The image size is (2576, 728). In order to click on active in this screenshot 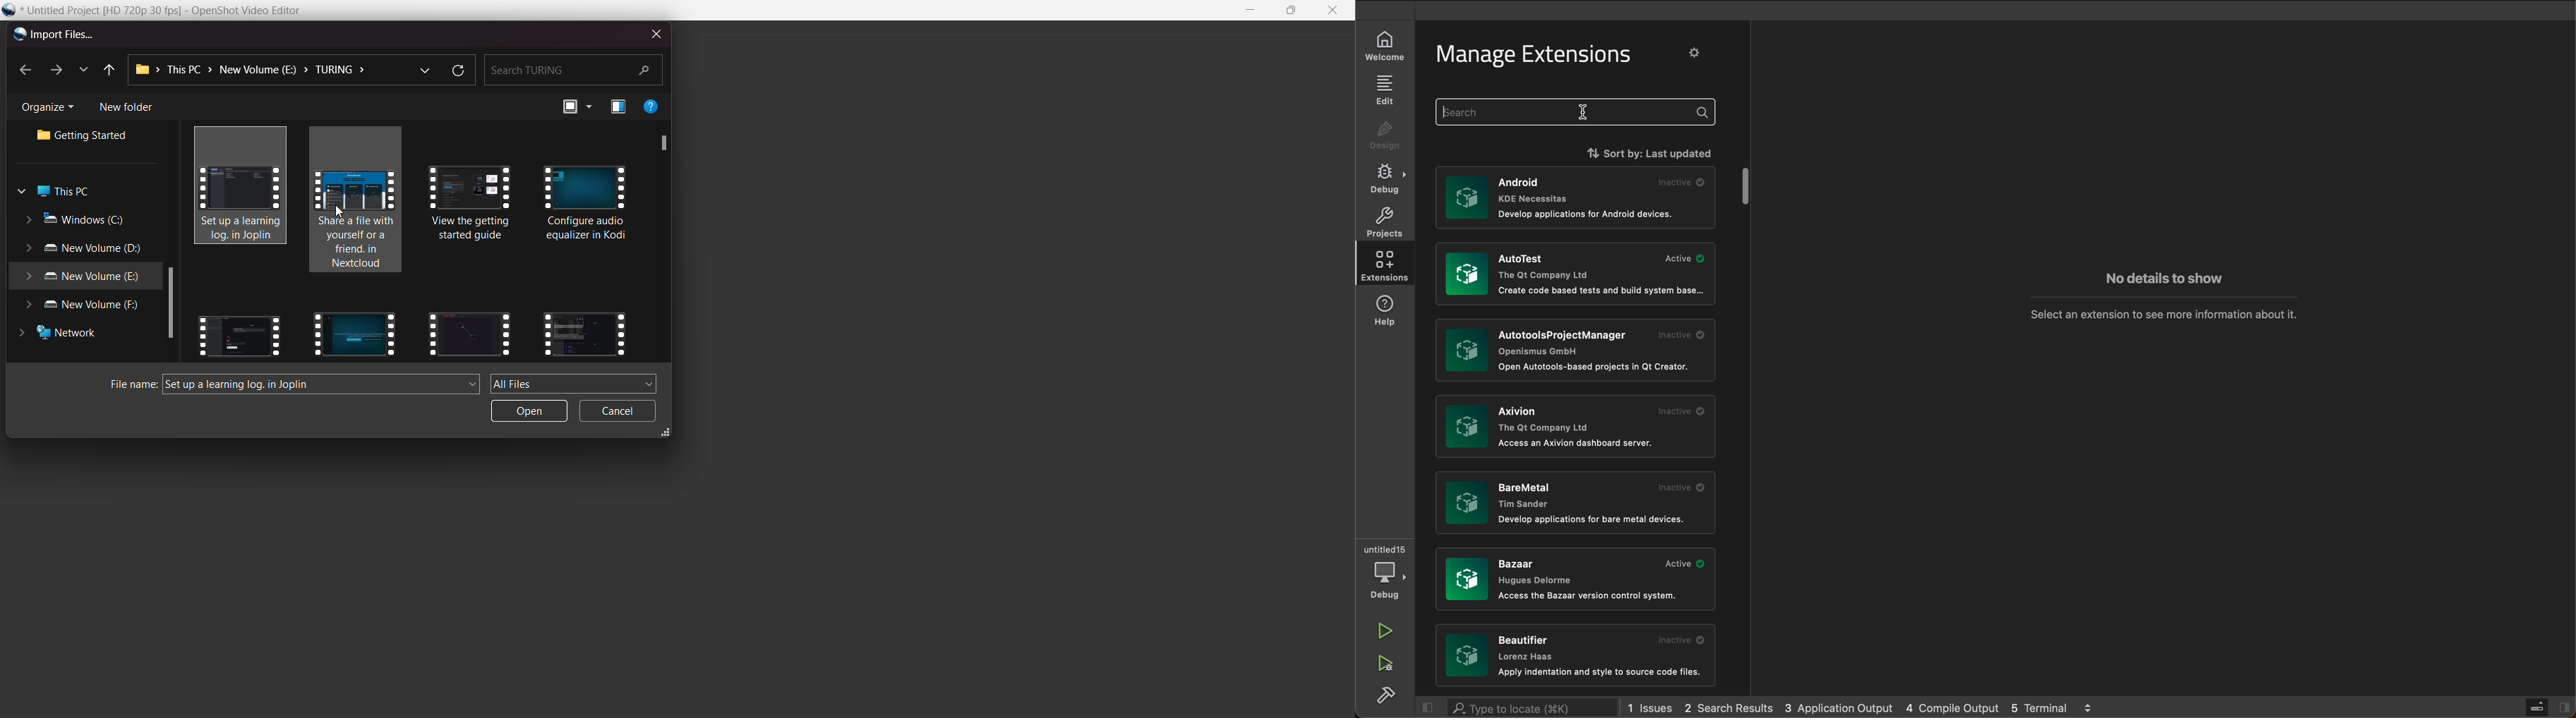, I will do `click(1687, 564)`.